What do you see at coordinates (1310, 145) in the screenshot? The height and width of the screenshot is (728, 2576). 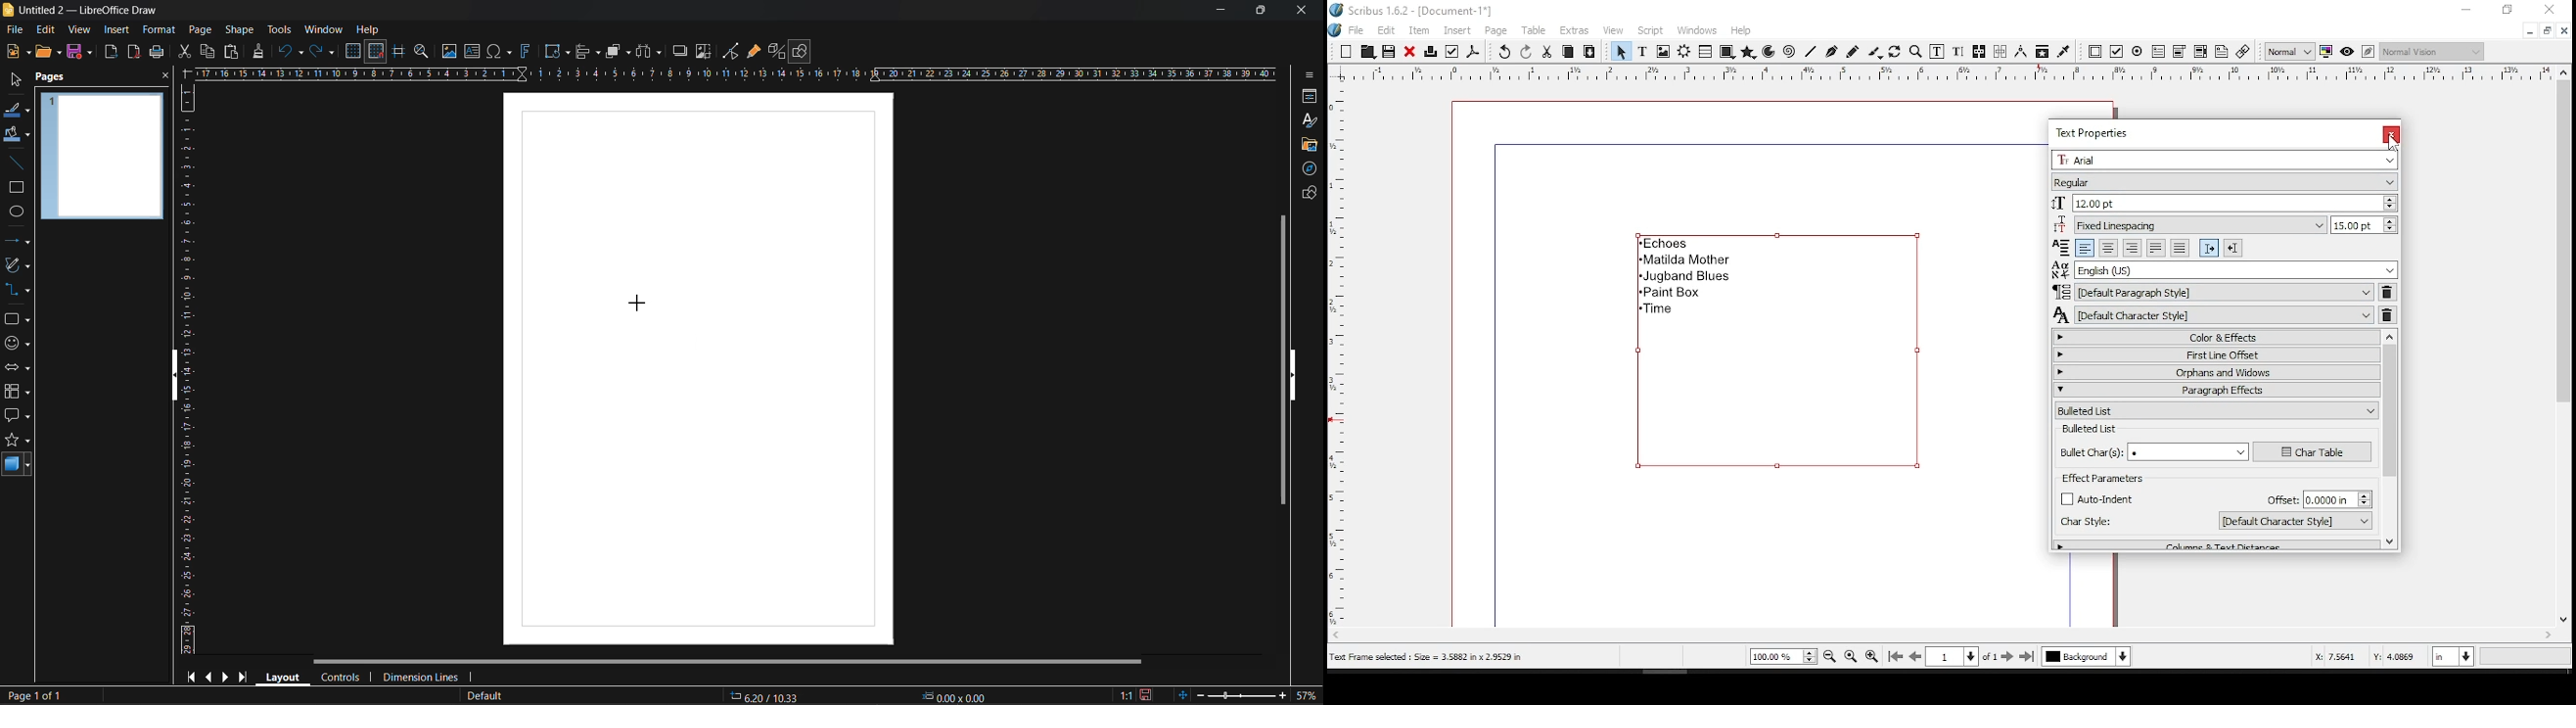 I see `gallery` at bounding box center [1310, 145].